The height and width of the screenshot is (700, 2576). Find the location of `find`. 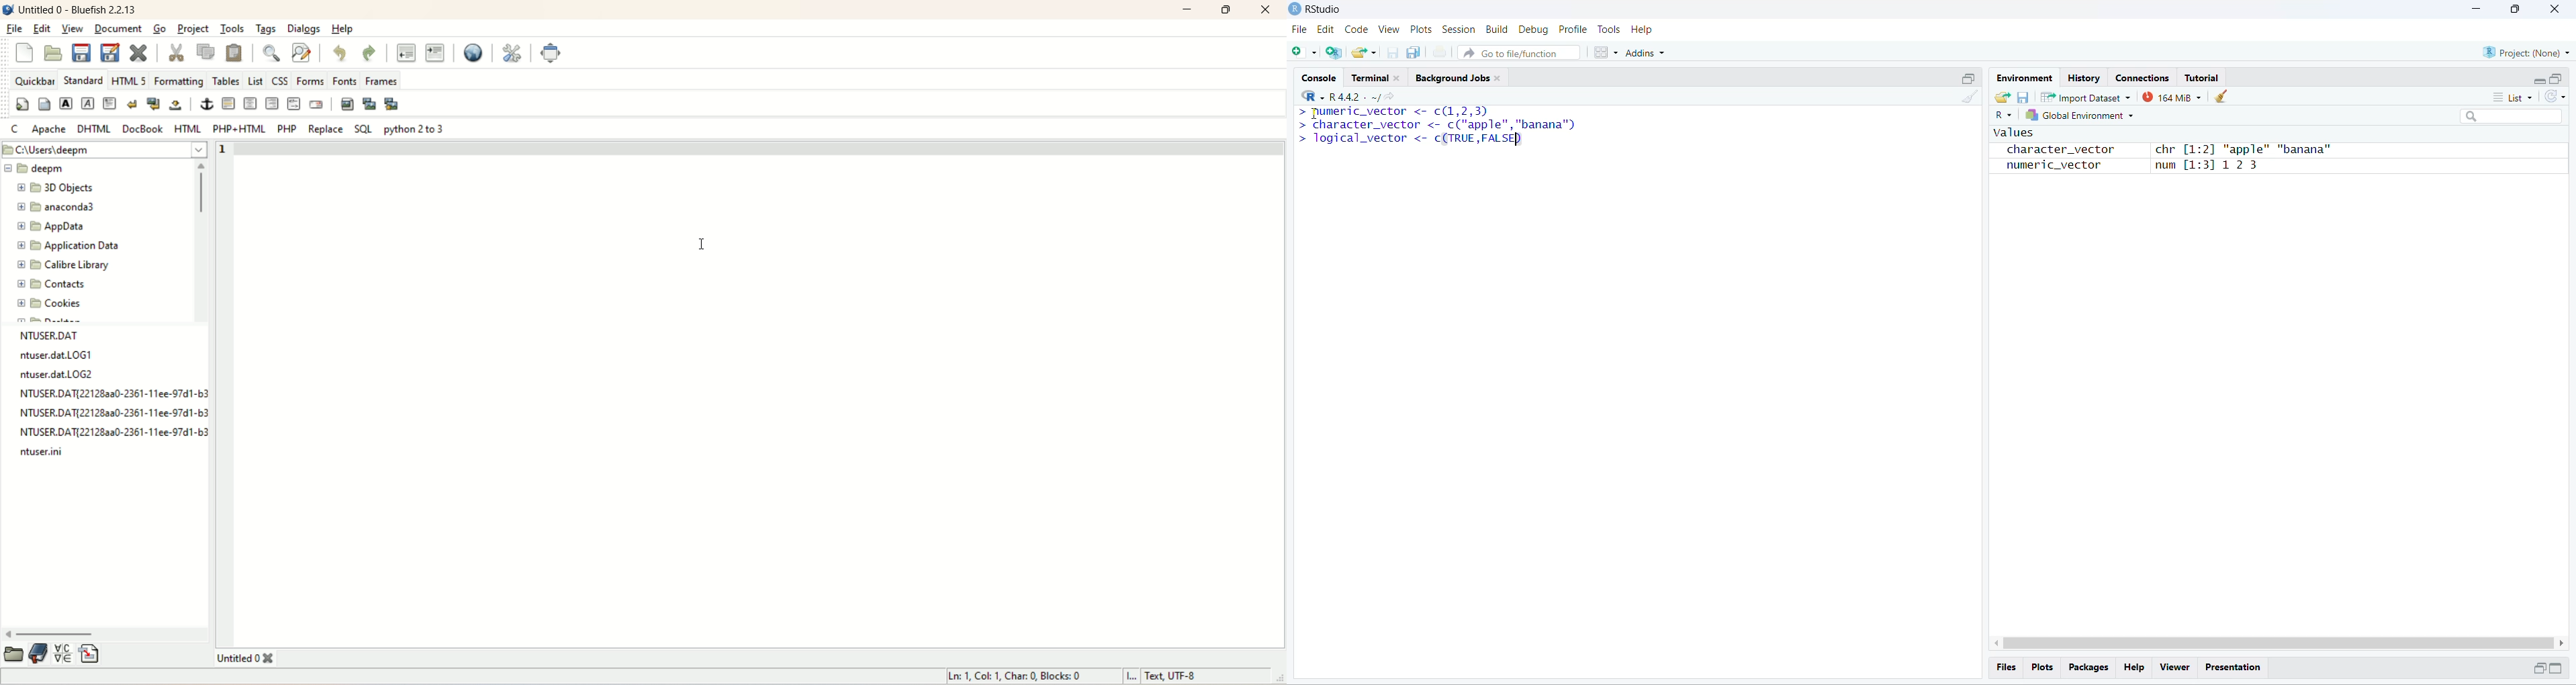

find is located at coordinates (270, 53).